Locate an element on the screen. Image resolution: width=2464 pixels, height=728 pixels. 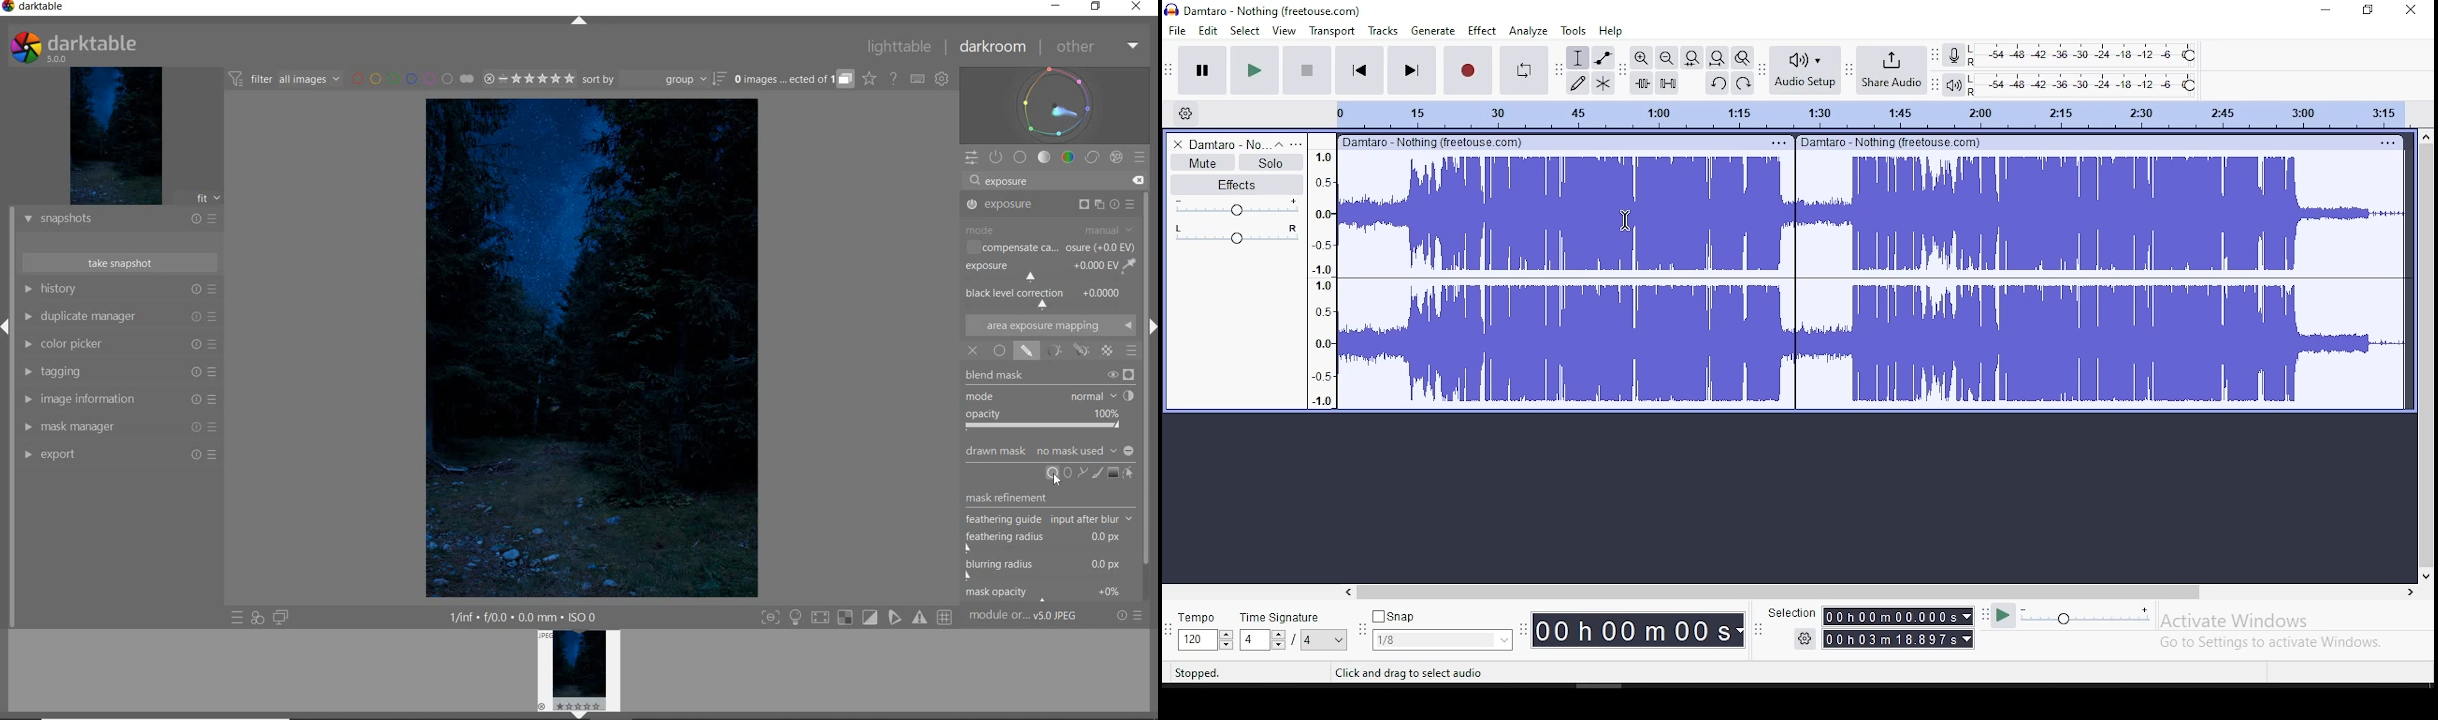
HELP ONLINE is located at coordinates (894, 79).